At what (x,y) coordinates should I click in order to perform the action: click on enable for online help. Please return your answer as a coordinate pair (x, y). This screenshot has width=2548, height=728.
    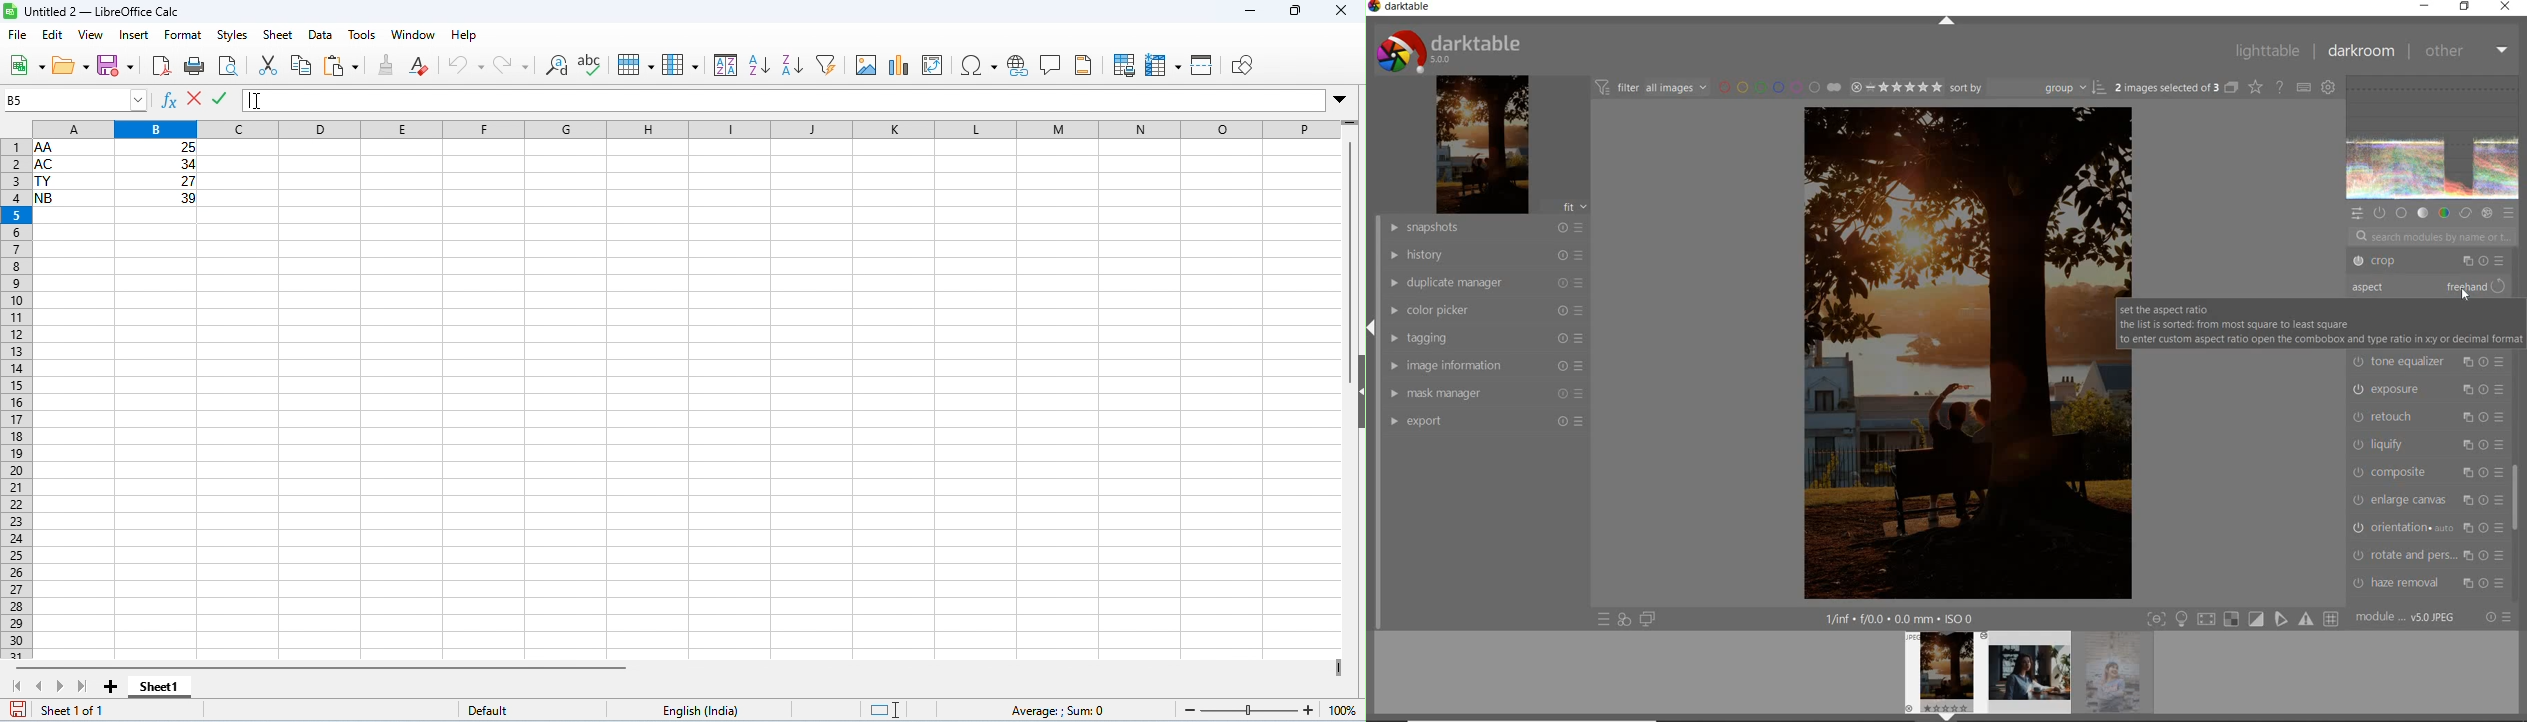
    Looking at the image, I should click on (2280, 86).